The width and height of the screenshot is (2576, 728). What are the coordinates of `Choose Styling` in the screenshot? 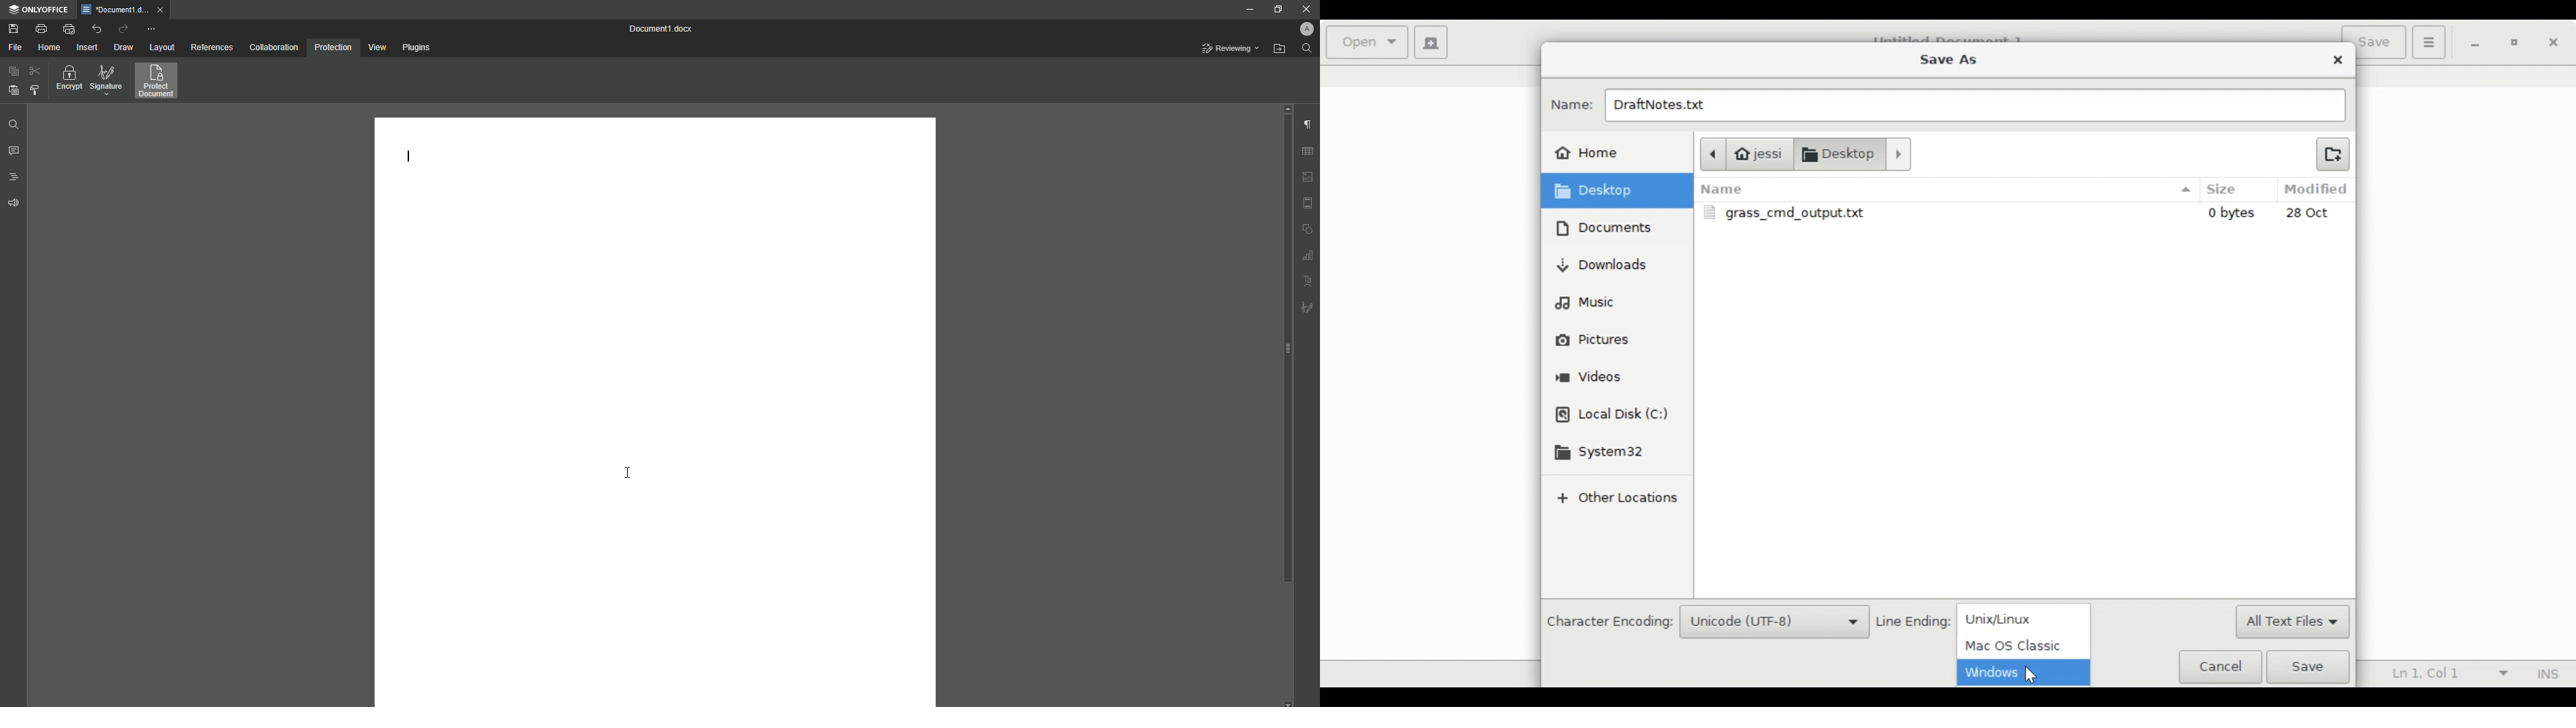 It's located at (35, 89).